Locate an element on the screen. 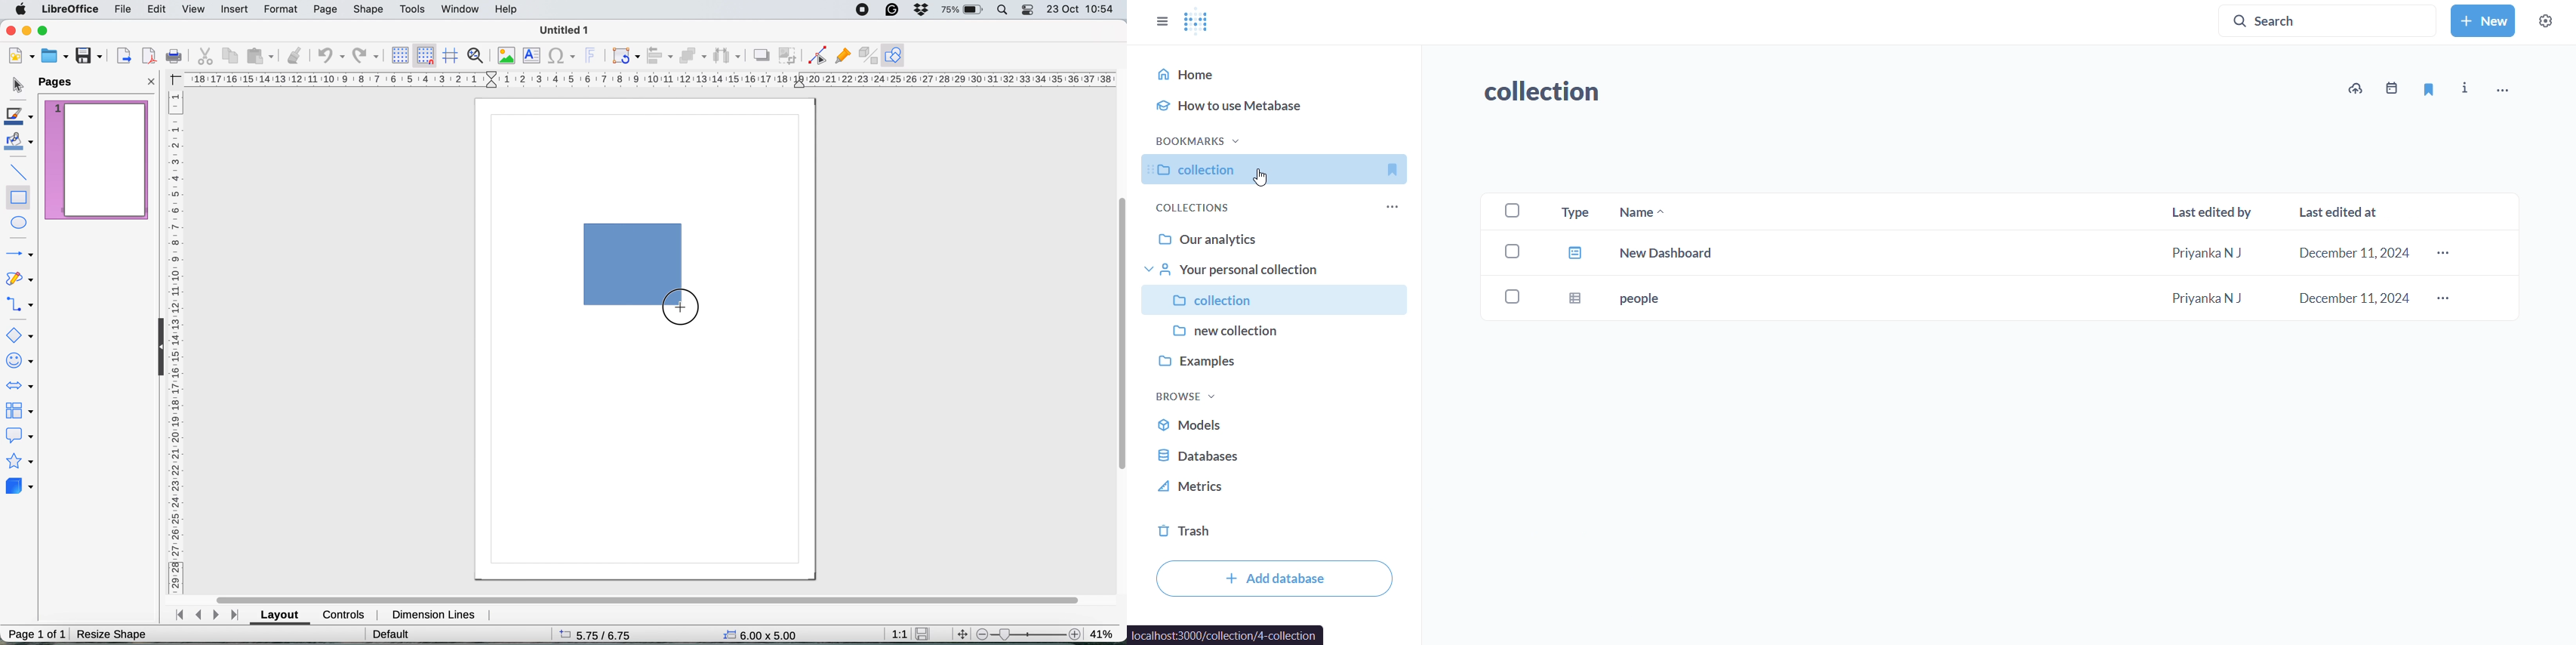  December 11,2024 is located at coordinates (2349, 298).